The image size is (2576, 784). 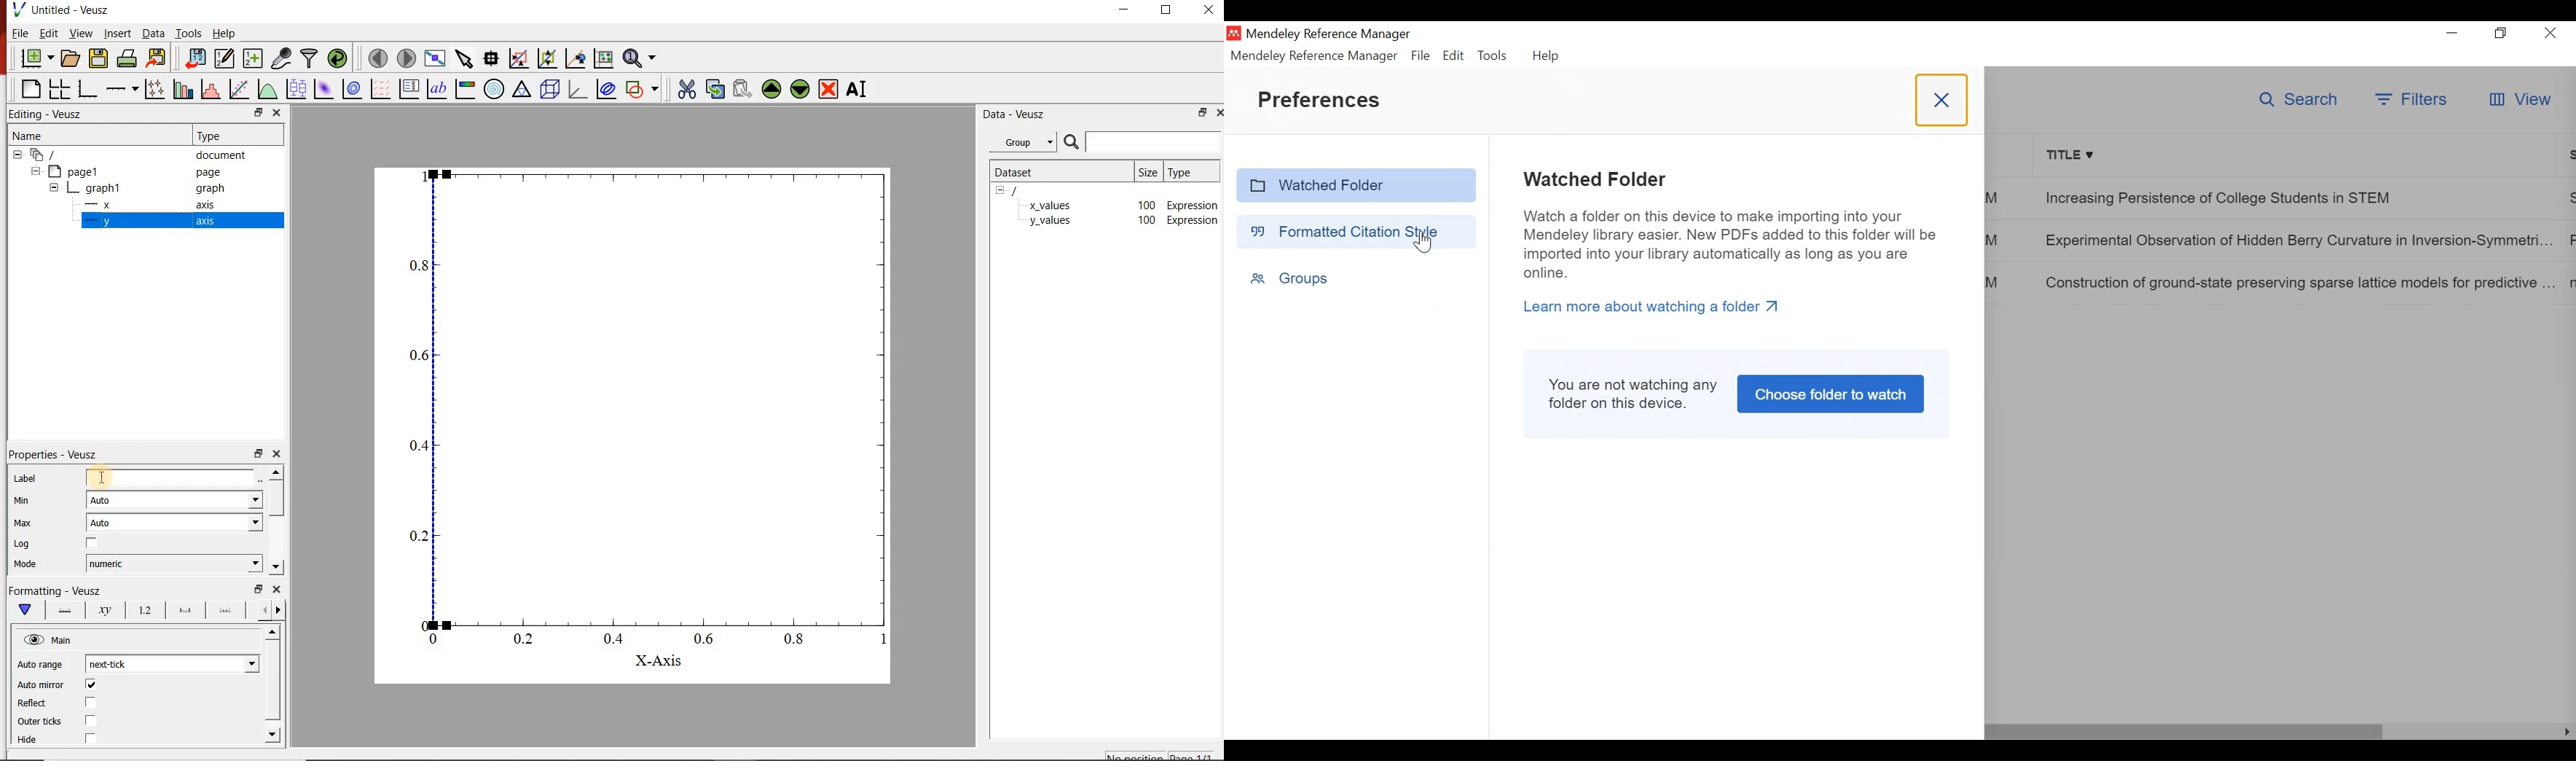 What do you see at coordinates (643, 90) in the screenshot?
I see `add shape` at bounding box center [643, 90].